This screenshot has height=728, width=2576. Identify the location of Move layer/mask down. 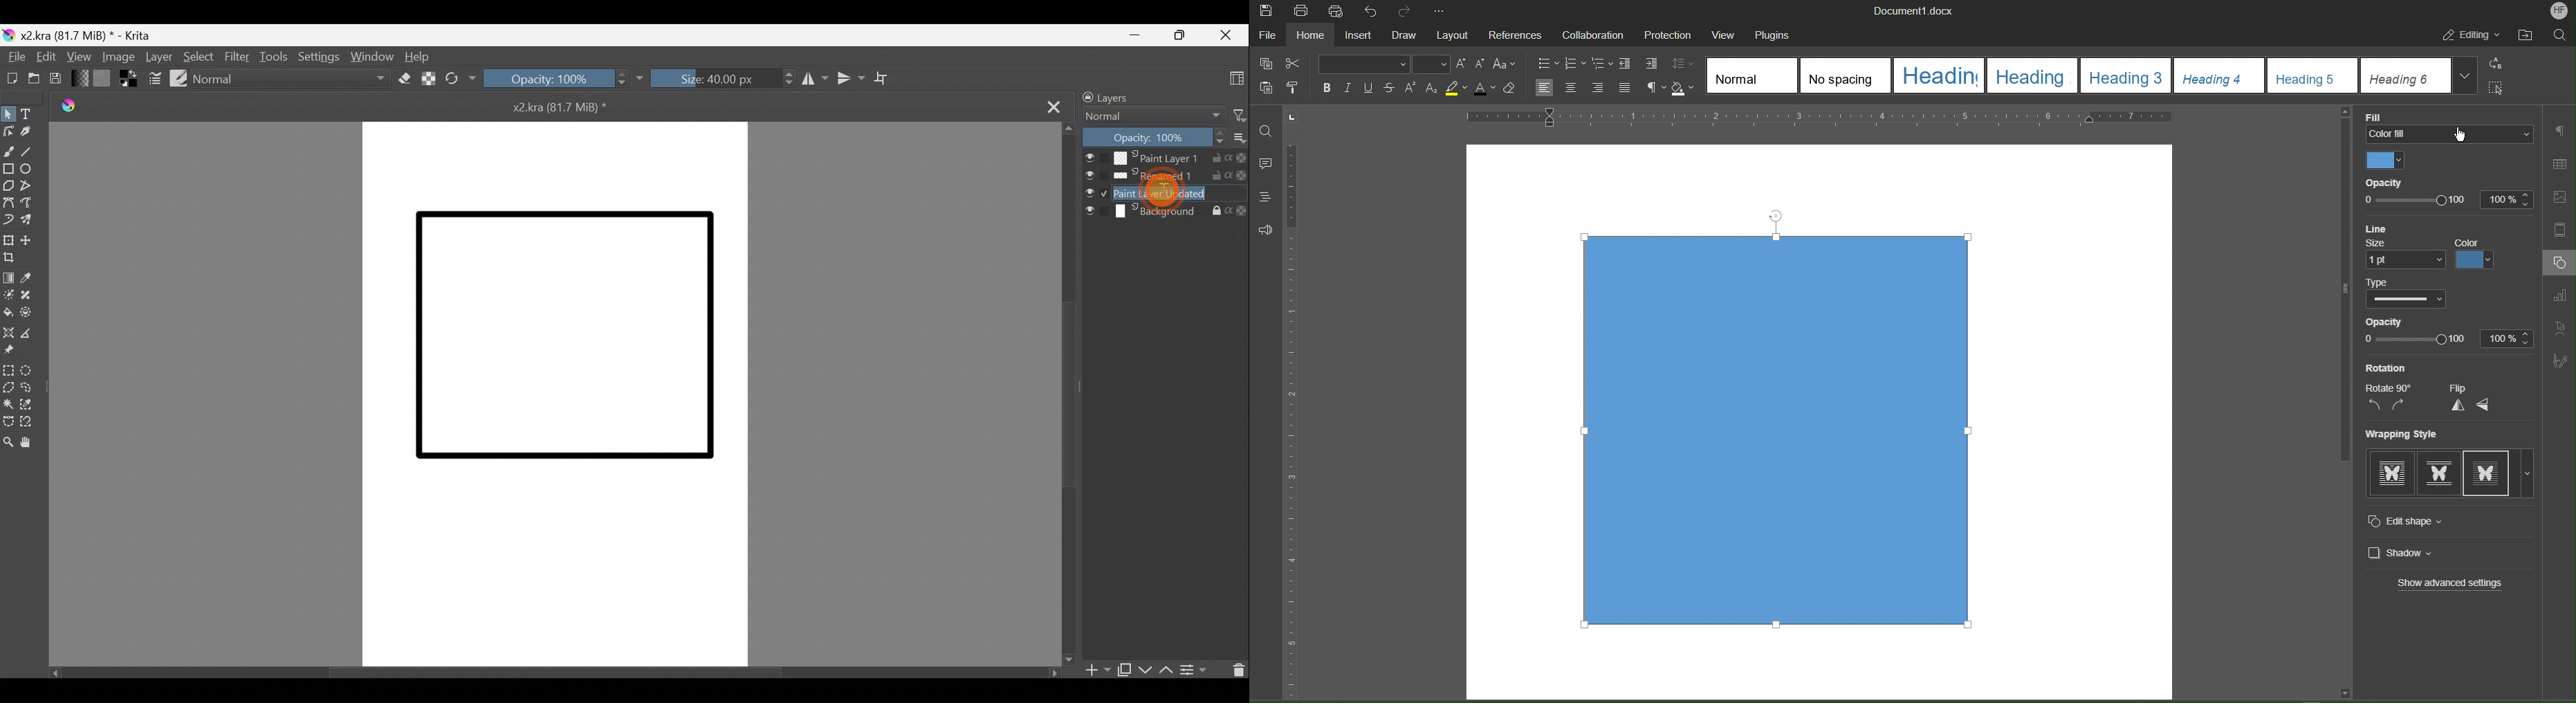
(1147, 669).